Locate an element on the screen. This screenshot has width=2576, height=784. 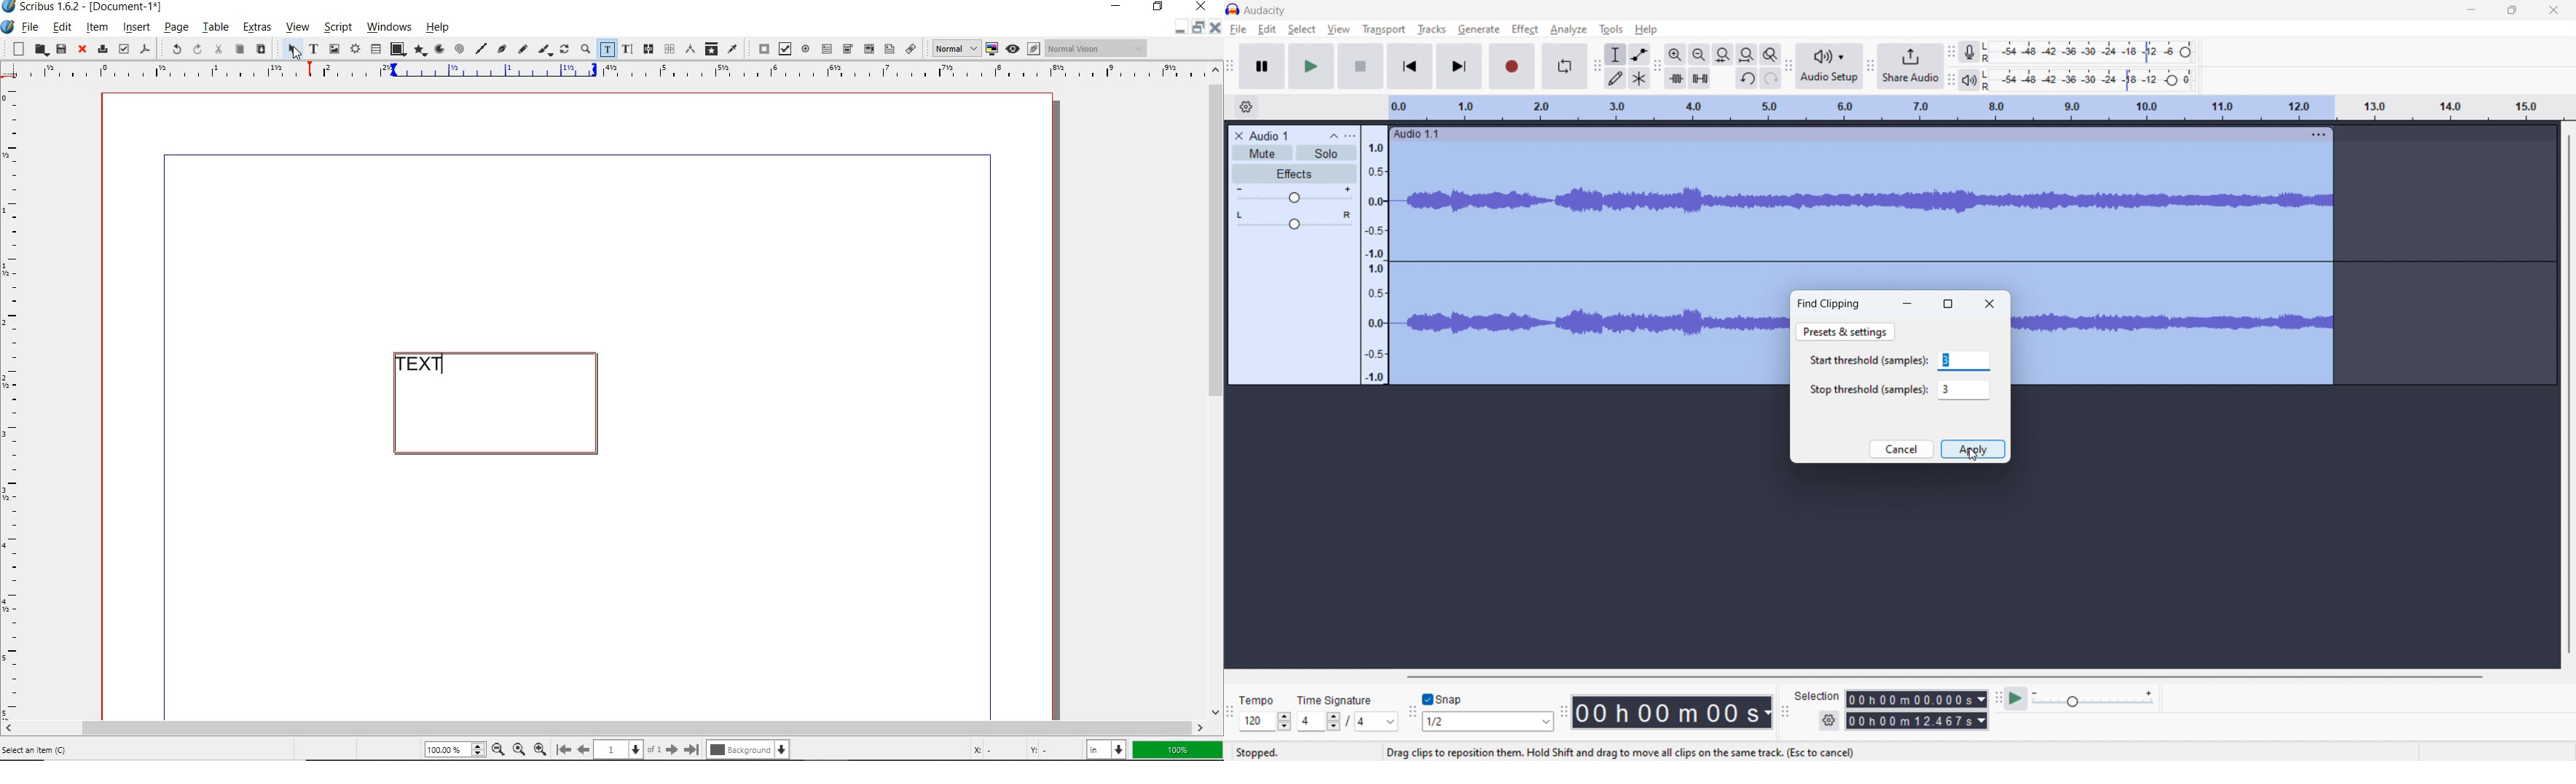
measurements is located at coordinates (688, 48).